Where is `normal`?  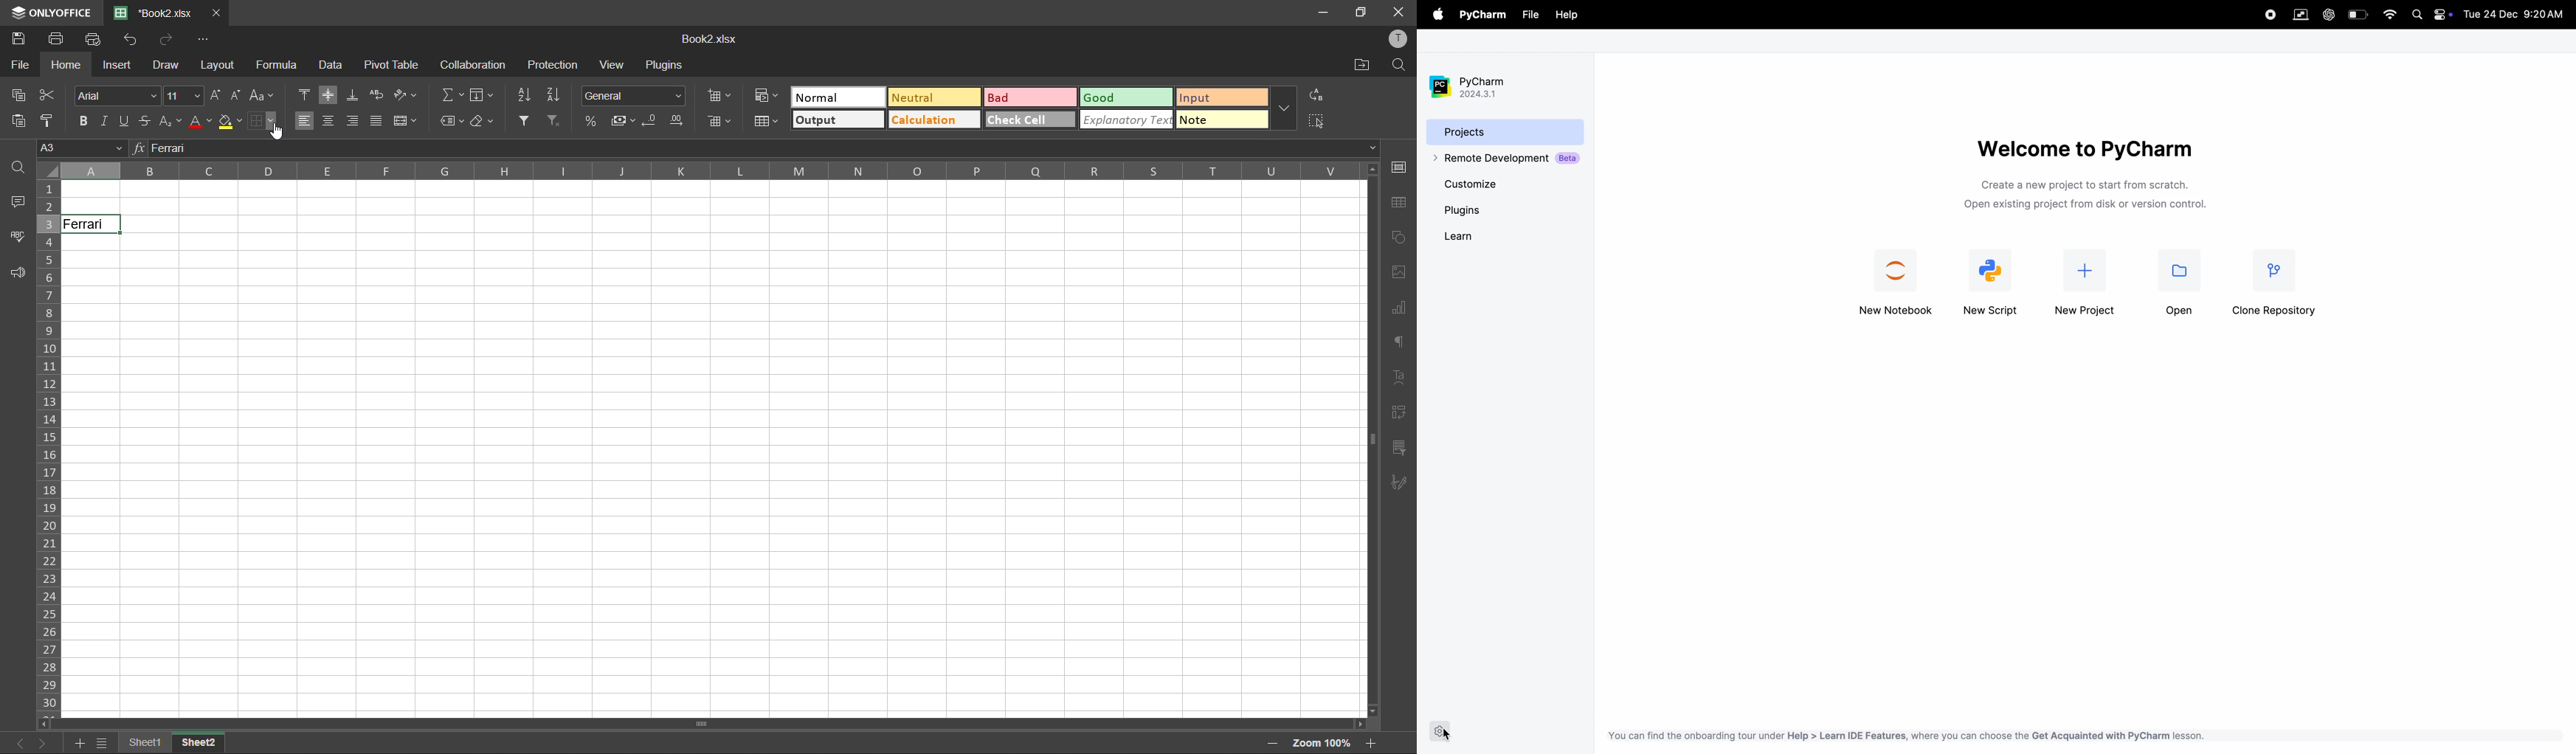
normal is located at coordinates (836, 97).